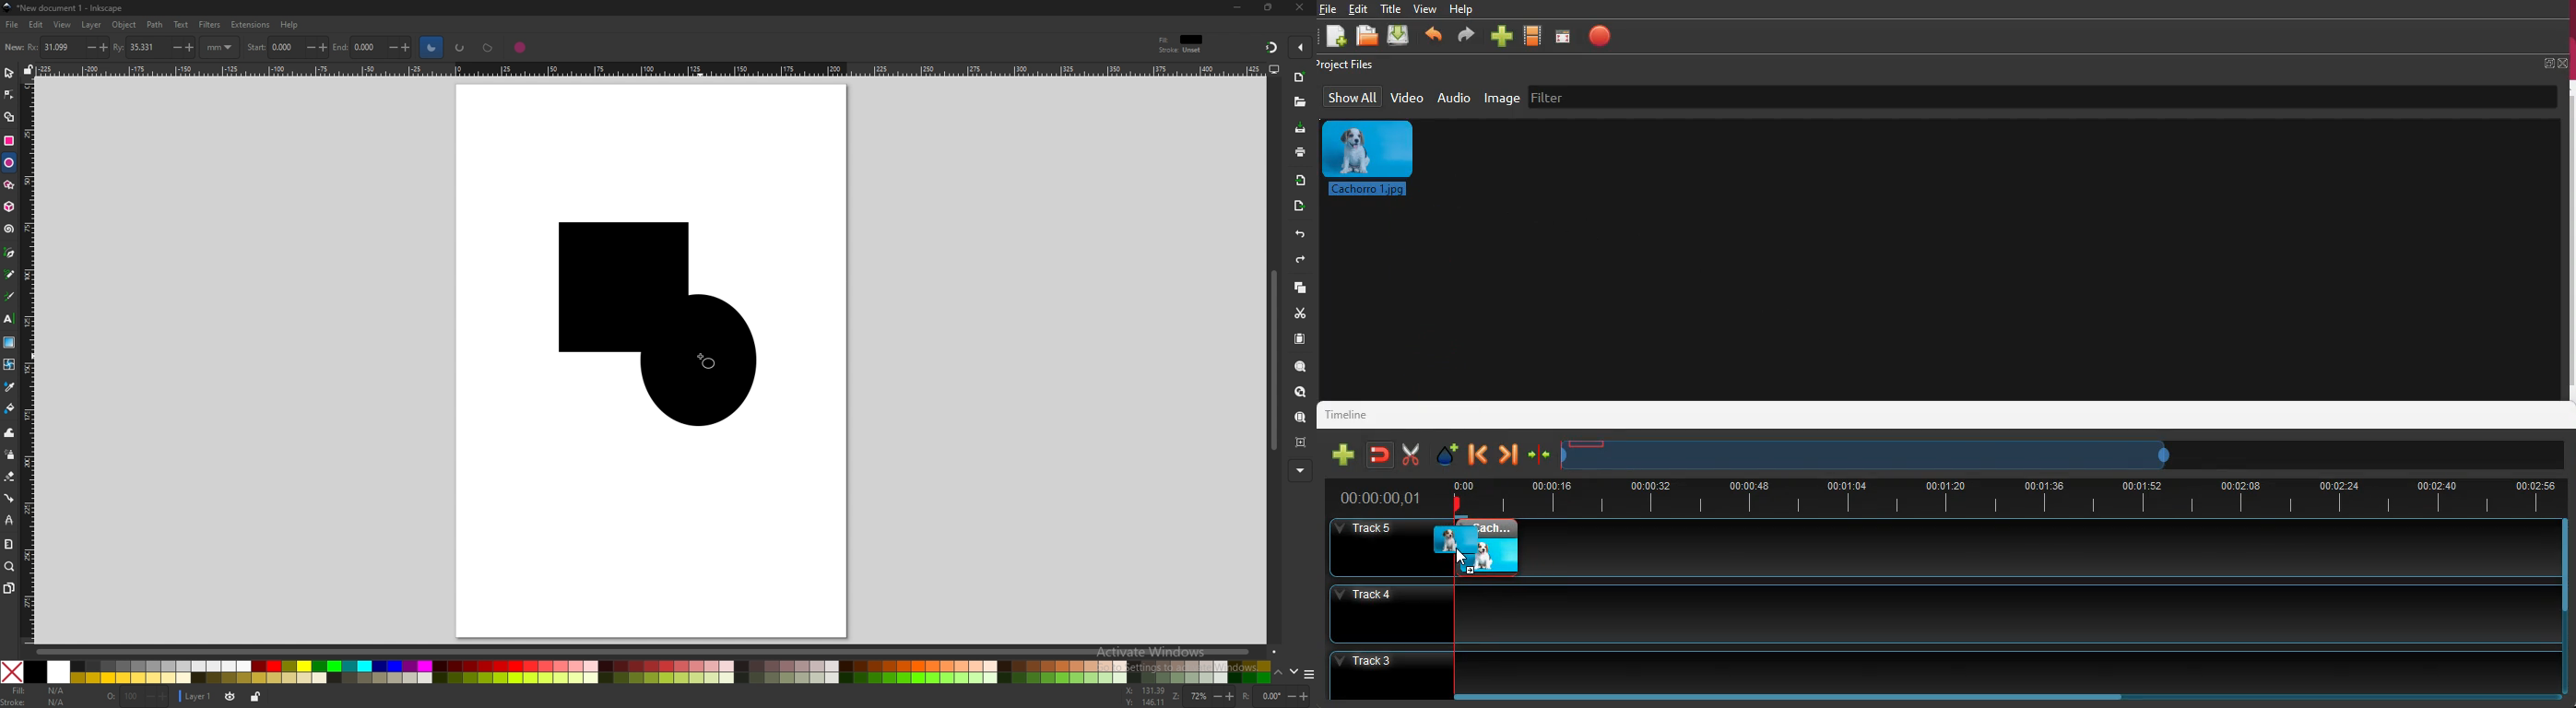 The image size is (2576, 728). I want to click on edit, so click(37, 25).